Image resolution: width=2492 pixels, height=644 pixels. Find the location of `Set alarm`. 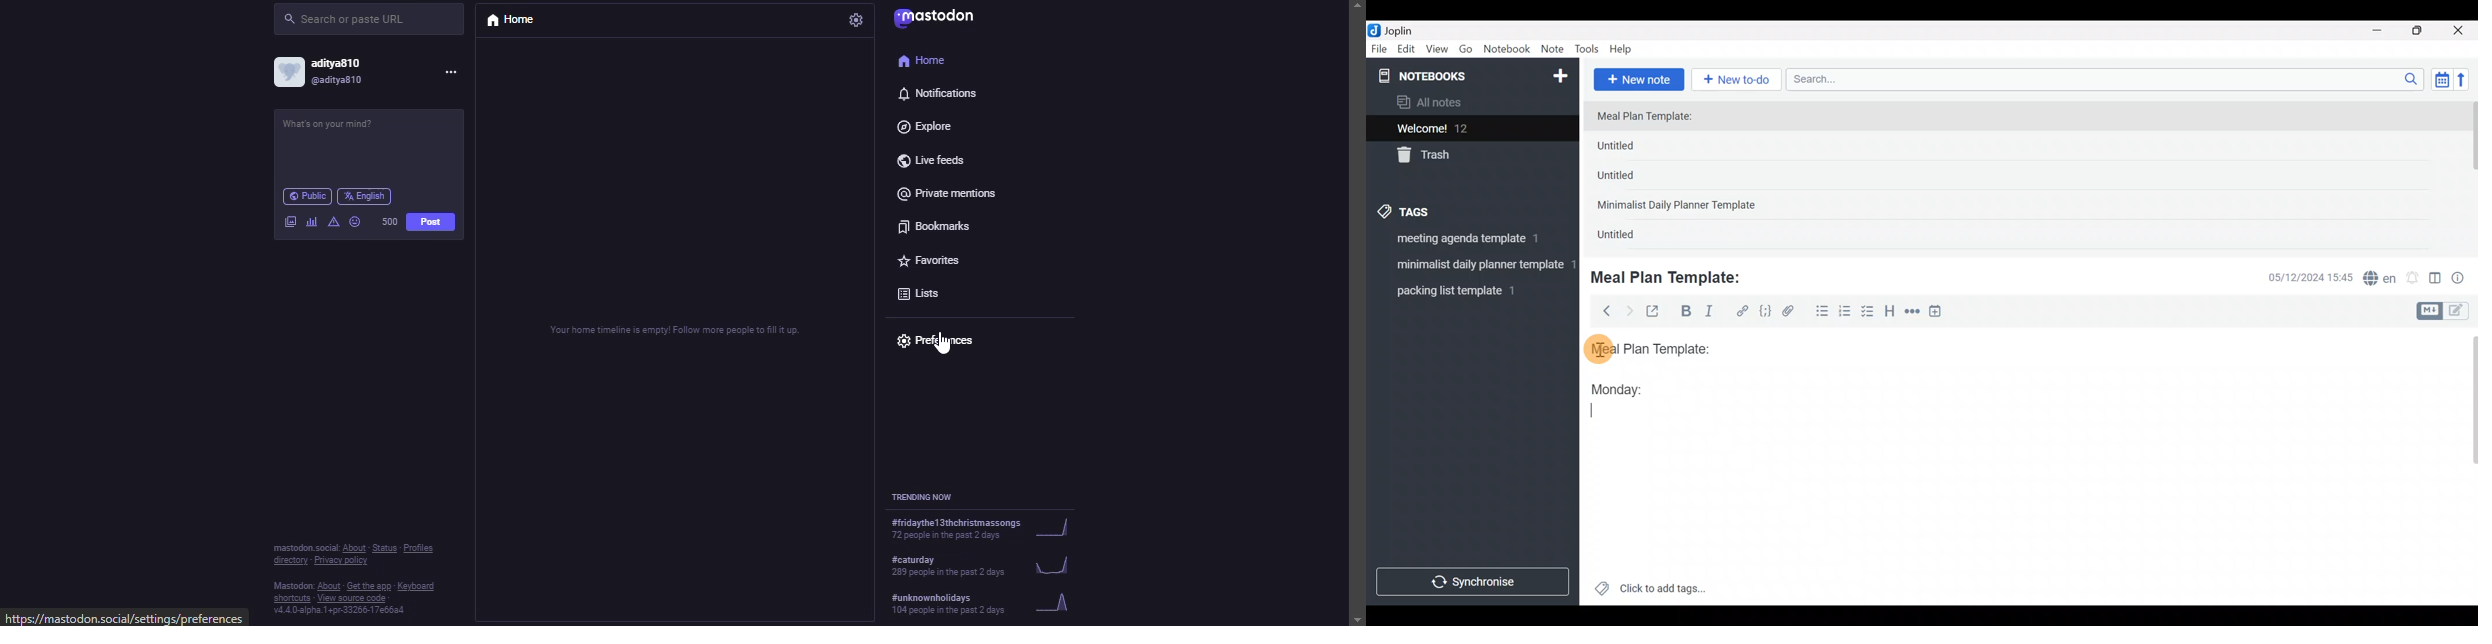

Set alarm is located at coordinates (2414, 279).